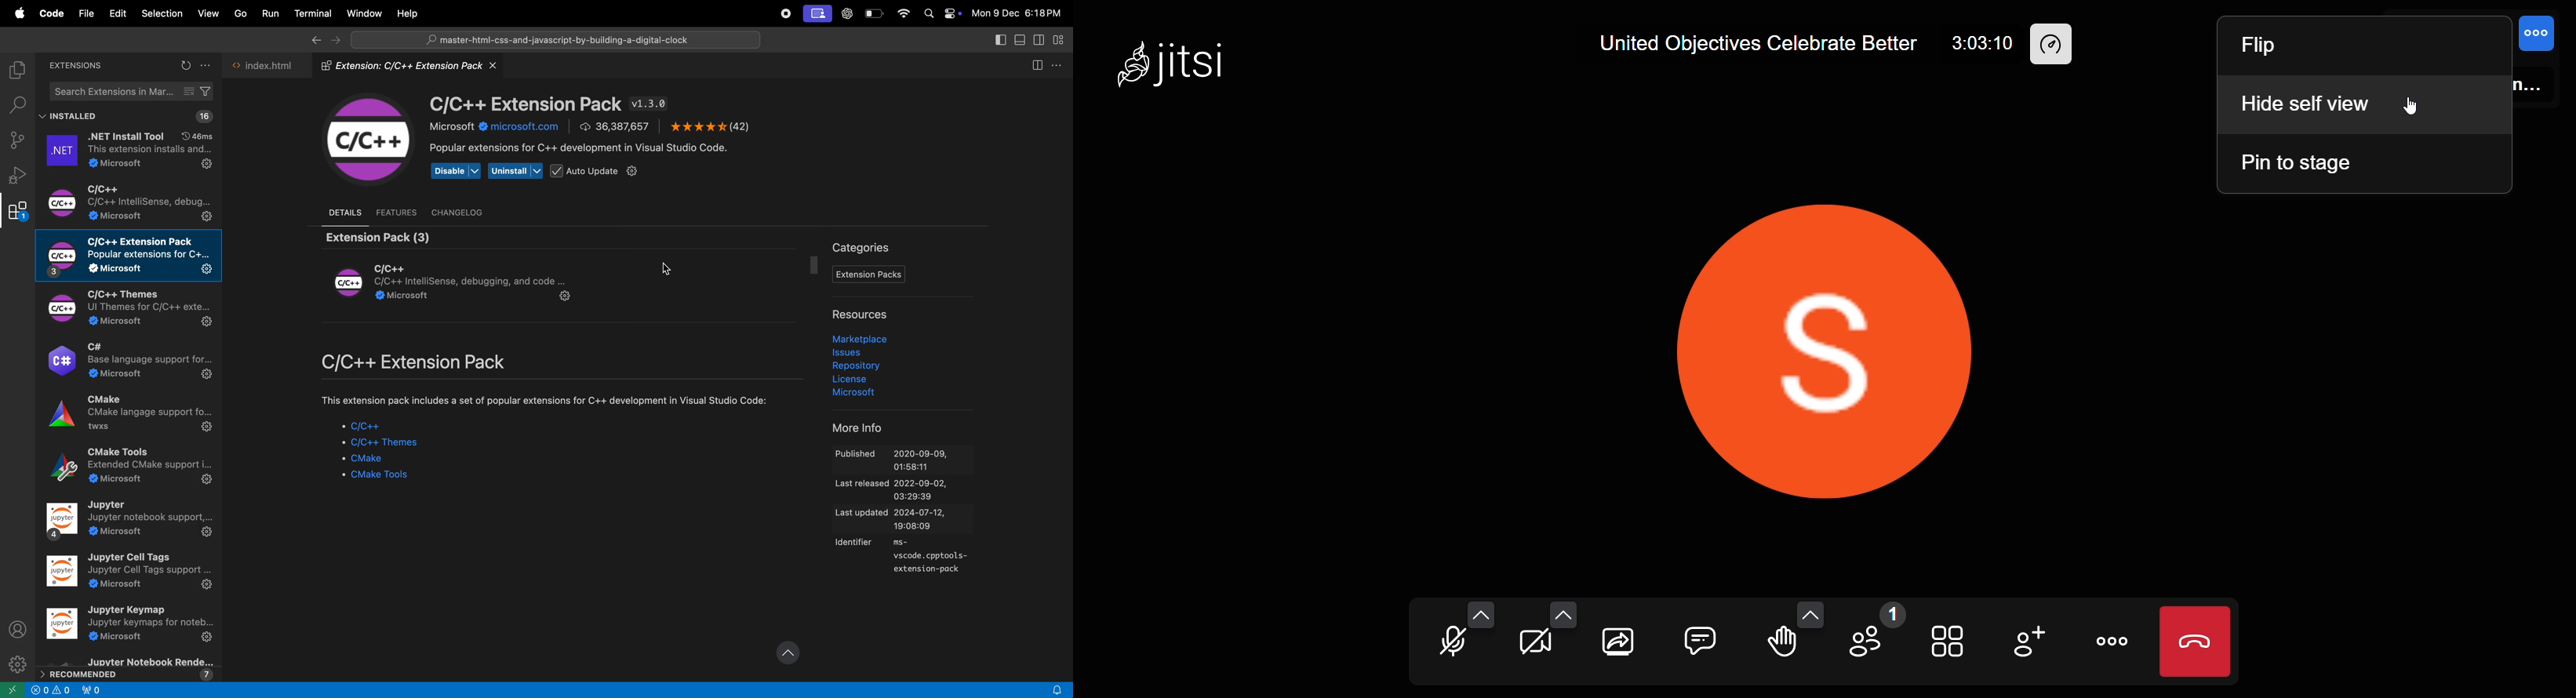 This screenshot has height=700, width=2576. Describe the element at coordinates (17, 140) in the screenshot. I see `source control` at that location.